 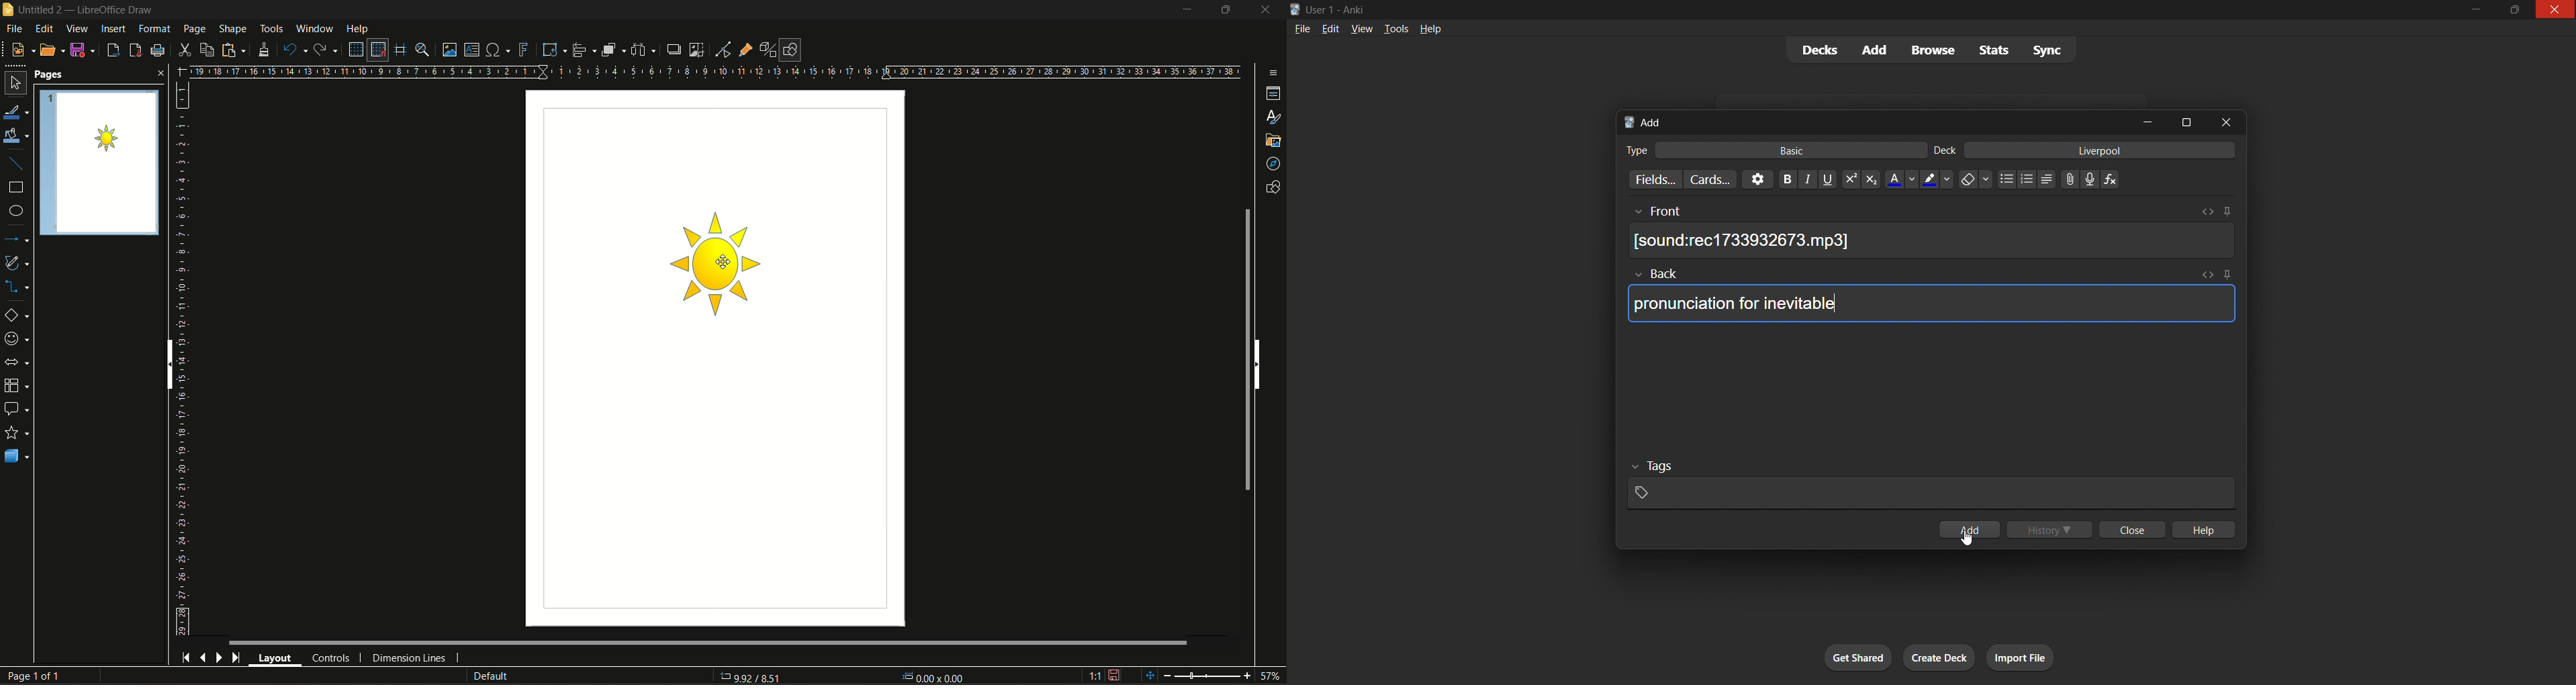 What do you see at coordinates (1930, 209) in the screenshot?
I see `front input field` at bounding box center [1930, 209].